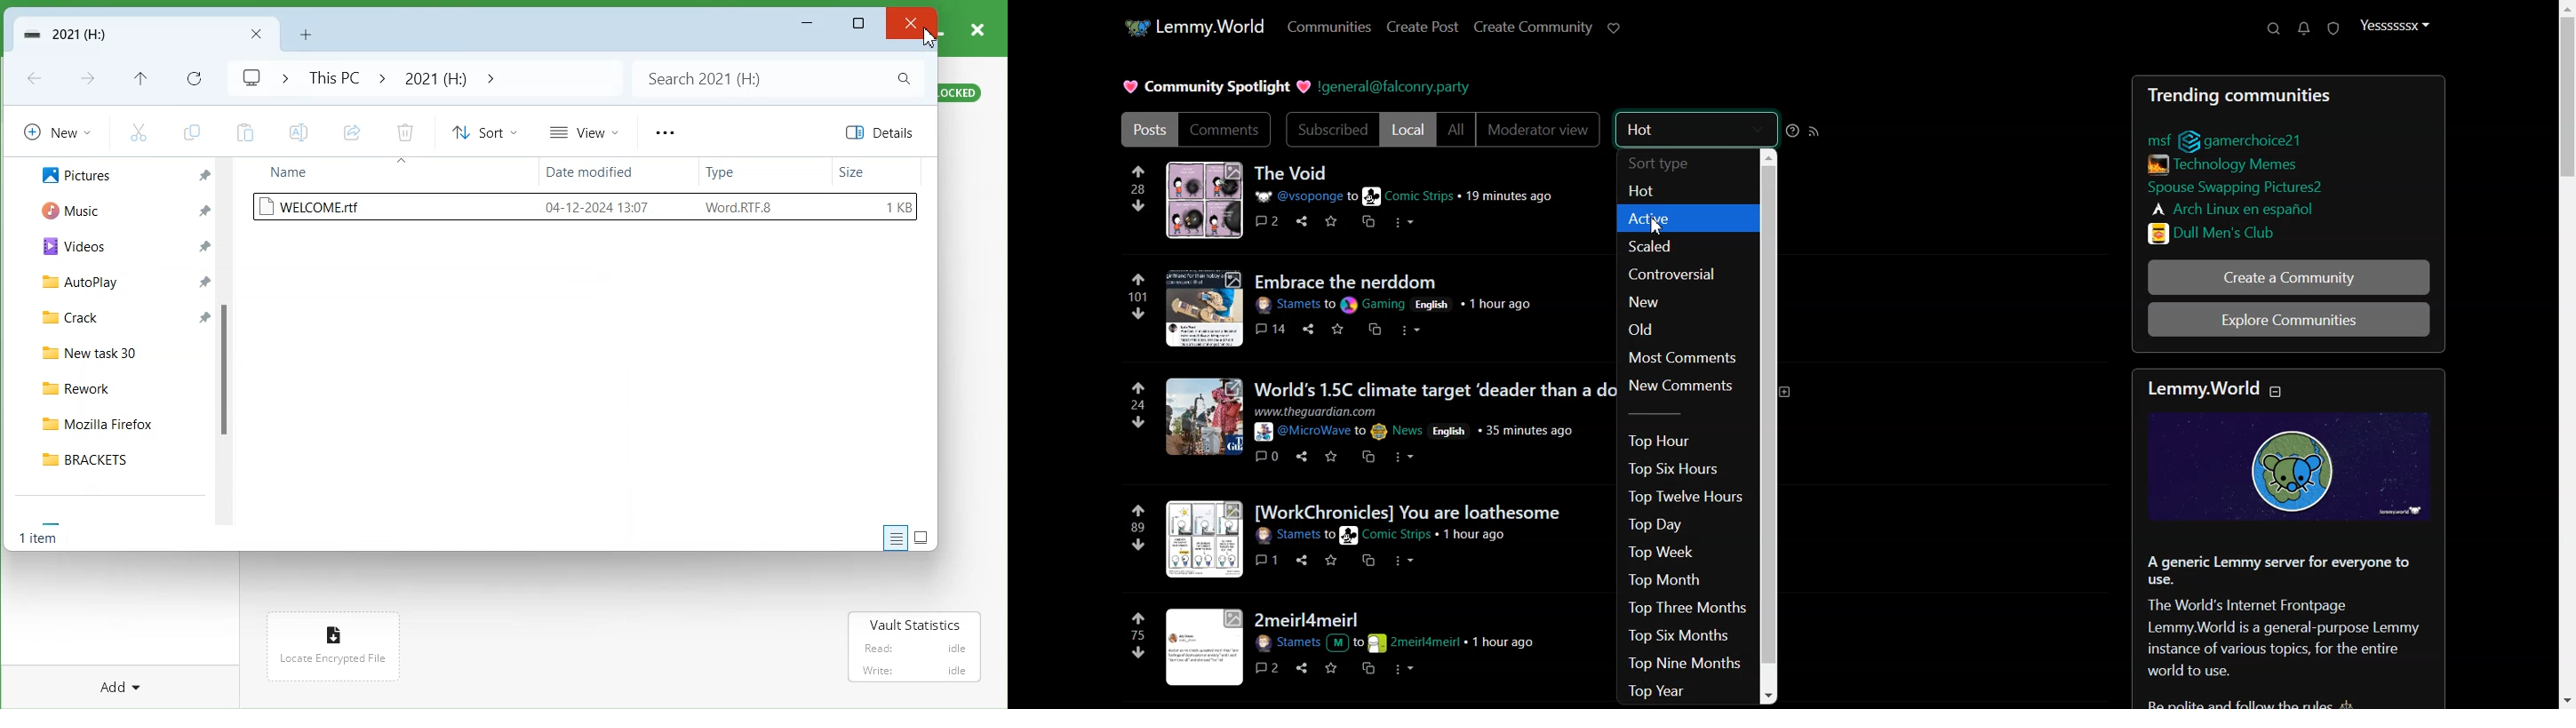 The image size is (2576, 728). I want to click on New, so click(57, 131).